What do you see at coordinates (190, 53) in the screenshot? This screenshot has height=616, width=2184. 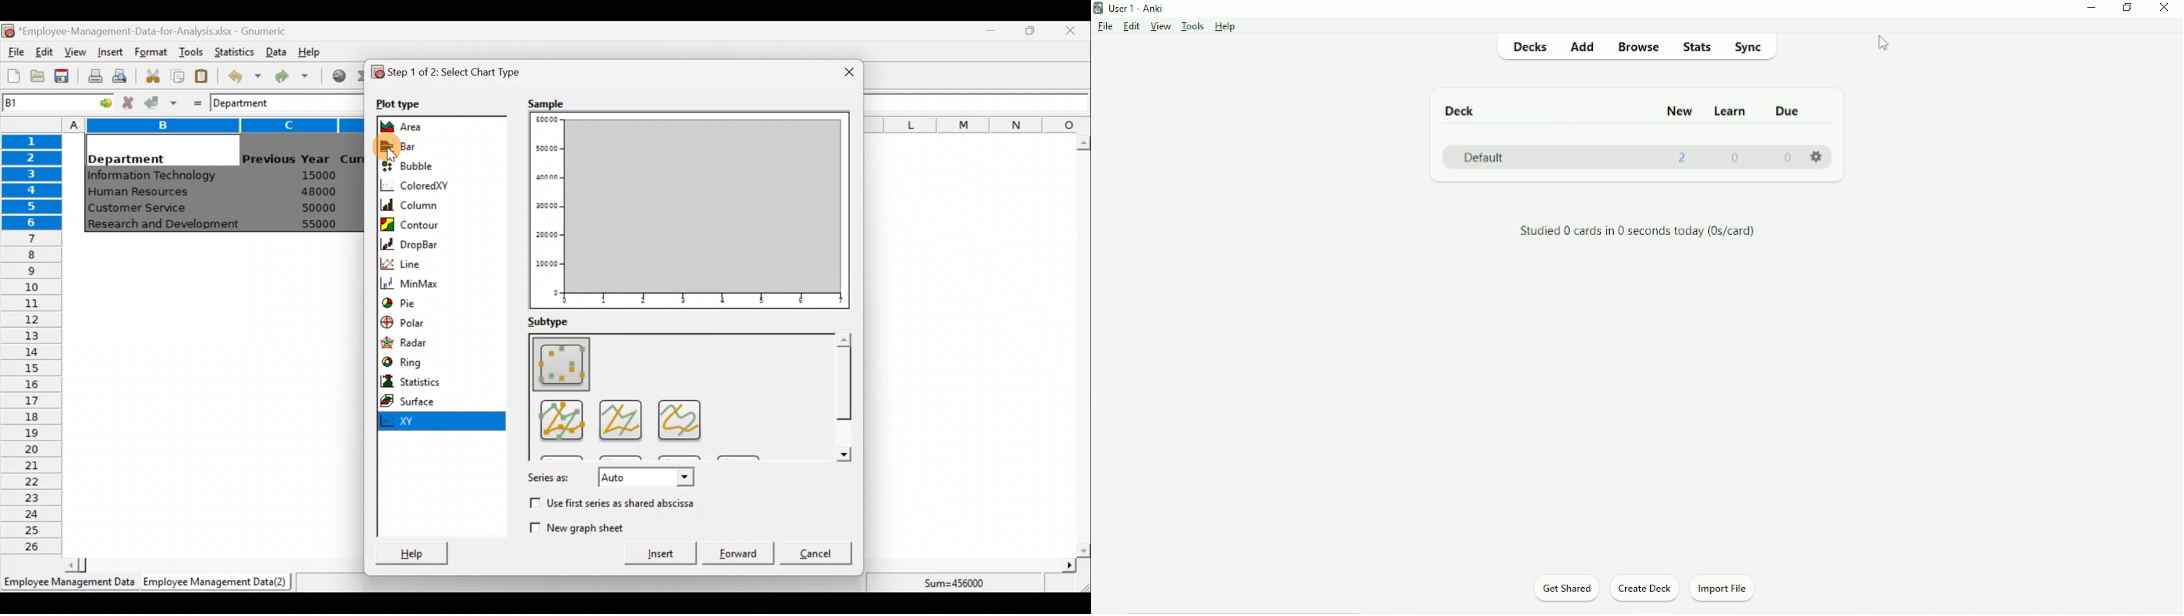 I see `Tools` at bounding box center [190, 53].